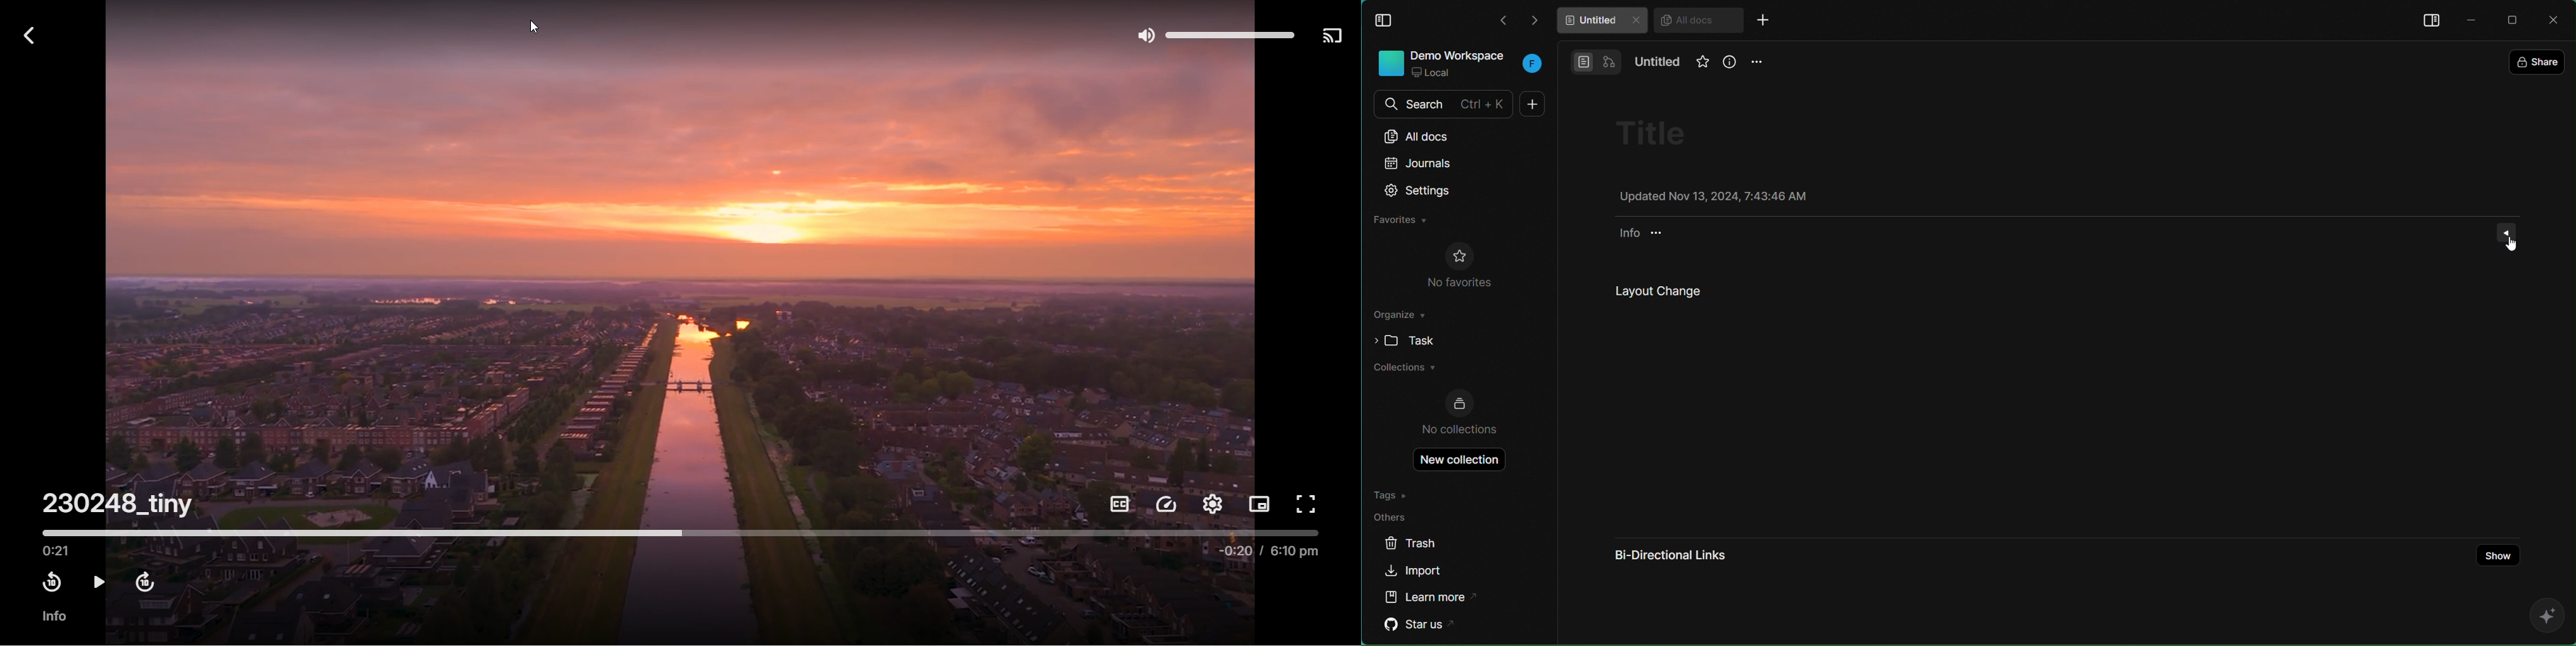 This screenshot has width=2576, height=672. Describe the element at coordinates (1503, 22) in the screenshot. I see `<` at that location.